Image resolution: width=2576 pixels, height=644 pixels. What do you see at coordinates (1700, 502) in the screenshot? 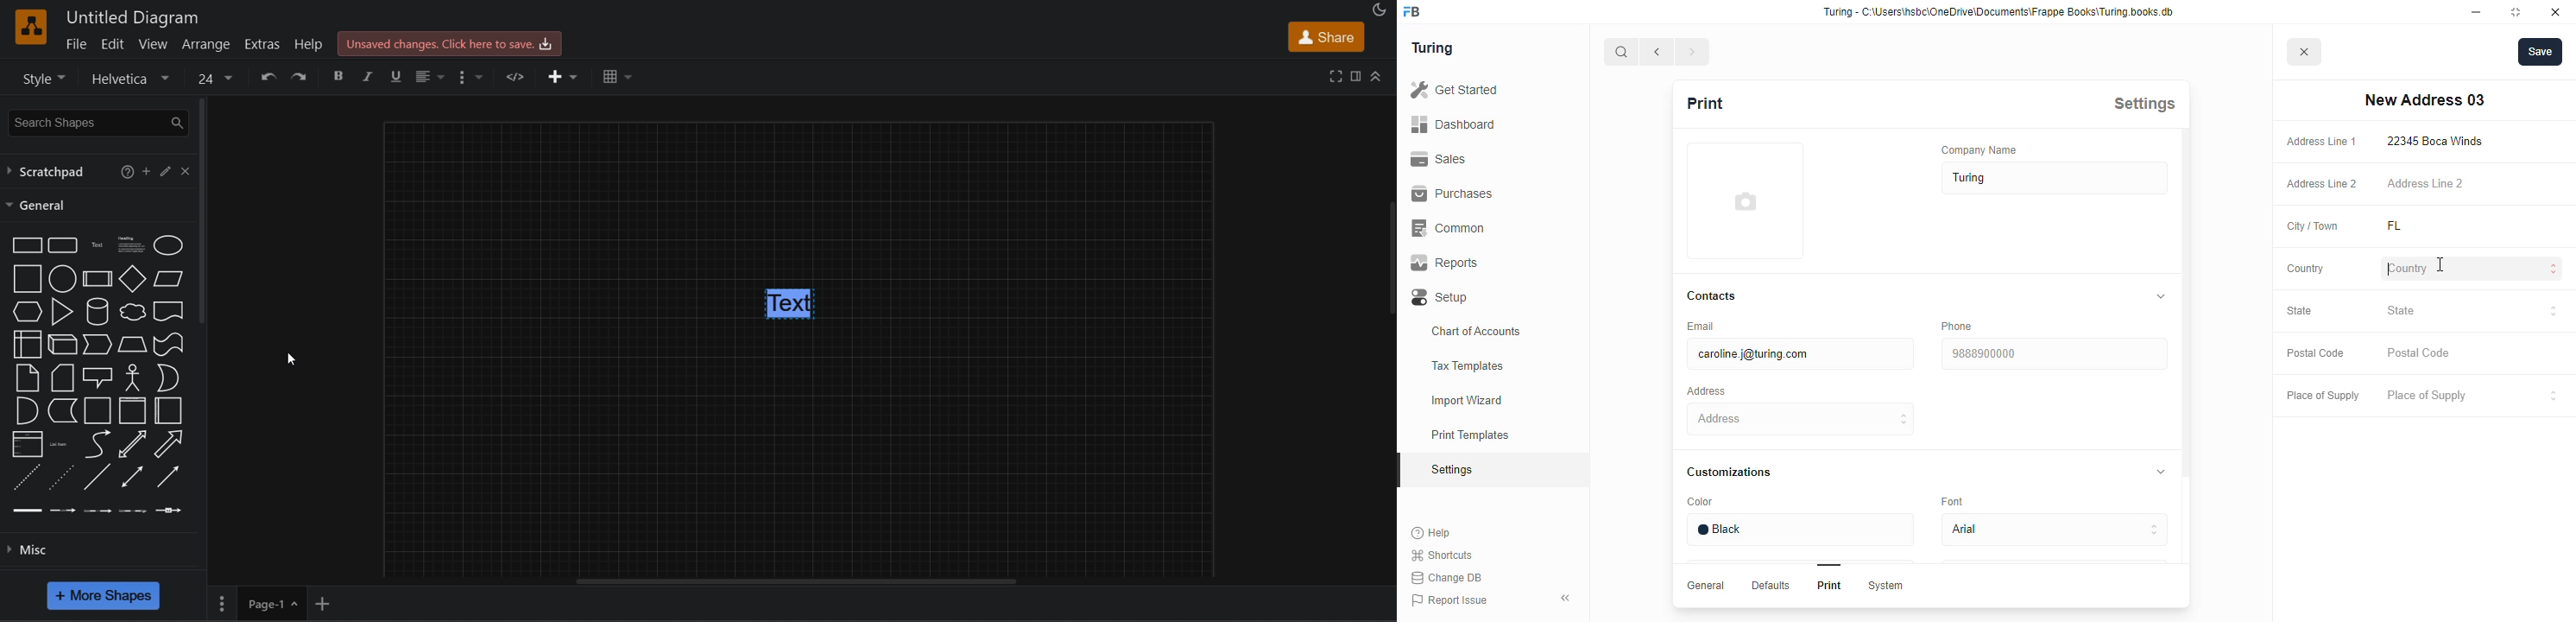
I see `color` at bounding box center [1700, 502].